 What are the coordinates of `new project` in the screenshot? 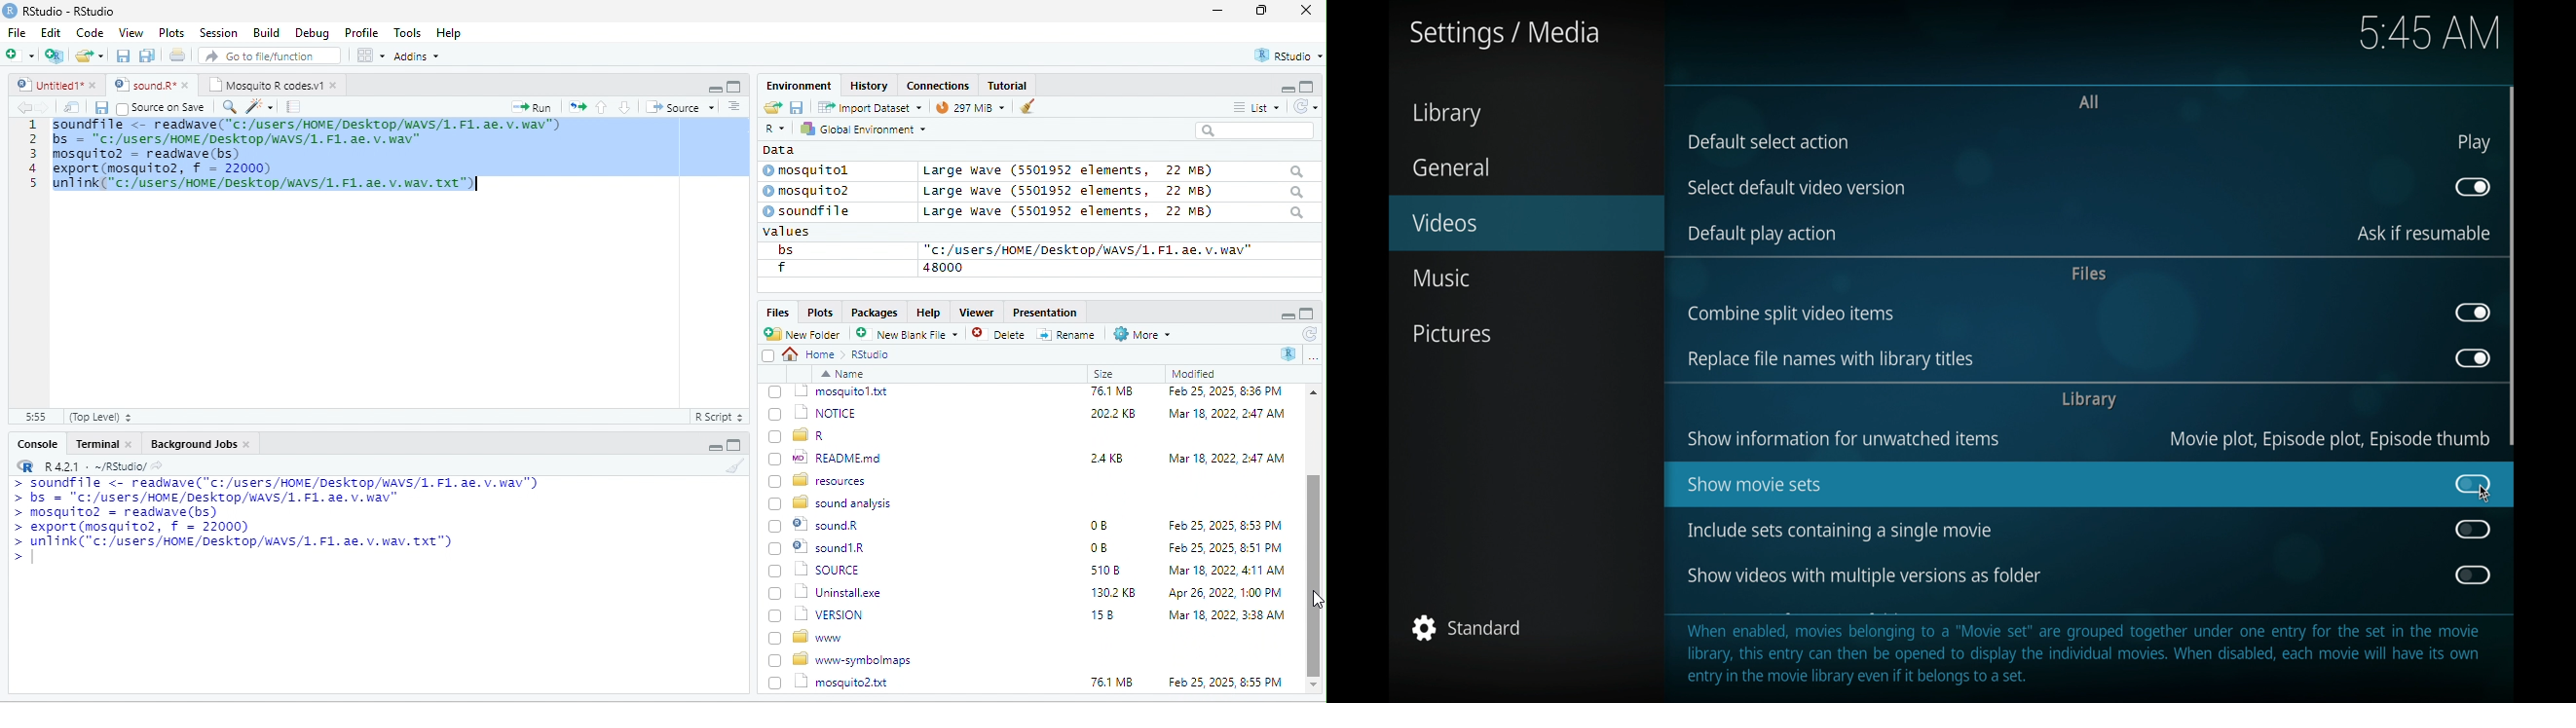 It's located at (56, 56).